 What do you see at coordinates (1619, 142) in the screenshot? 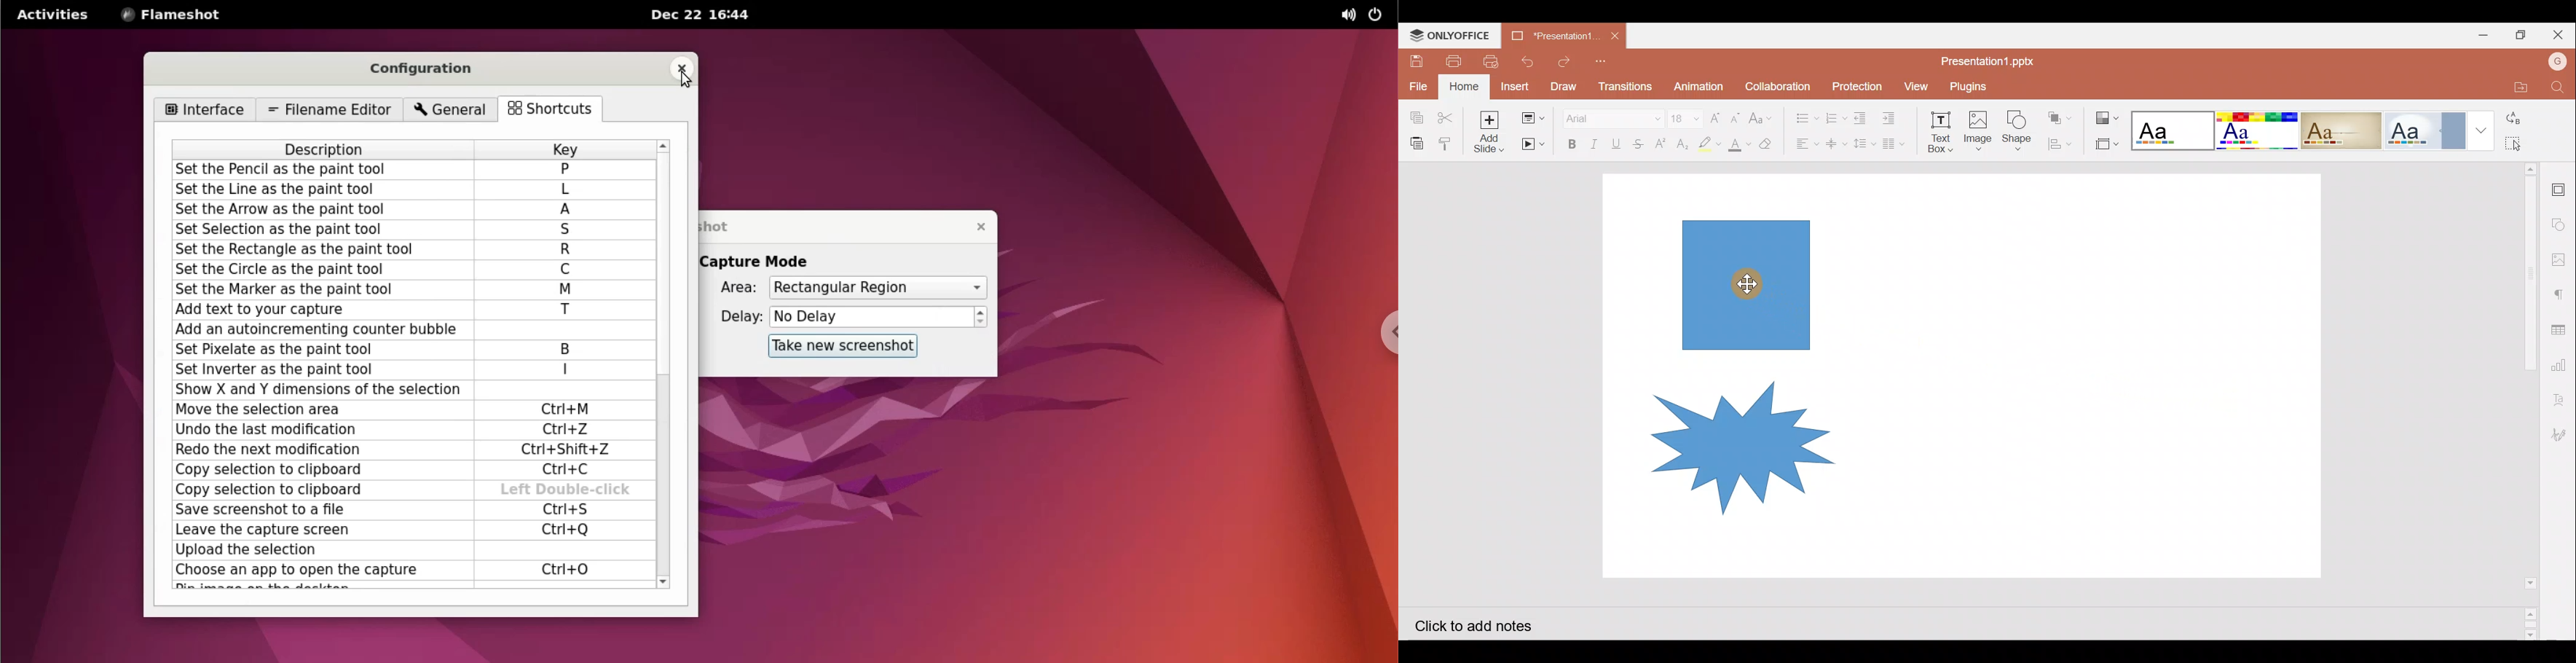
I see `Underline` at bounding box center [1619, 142].